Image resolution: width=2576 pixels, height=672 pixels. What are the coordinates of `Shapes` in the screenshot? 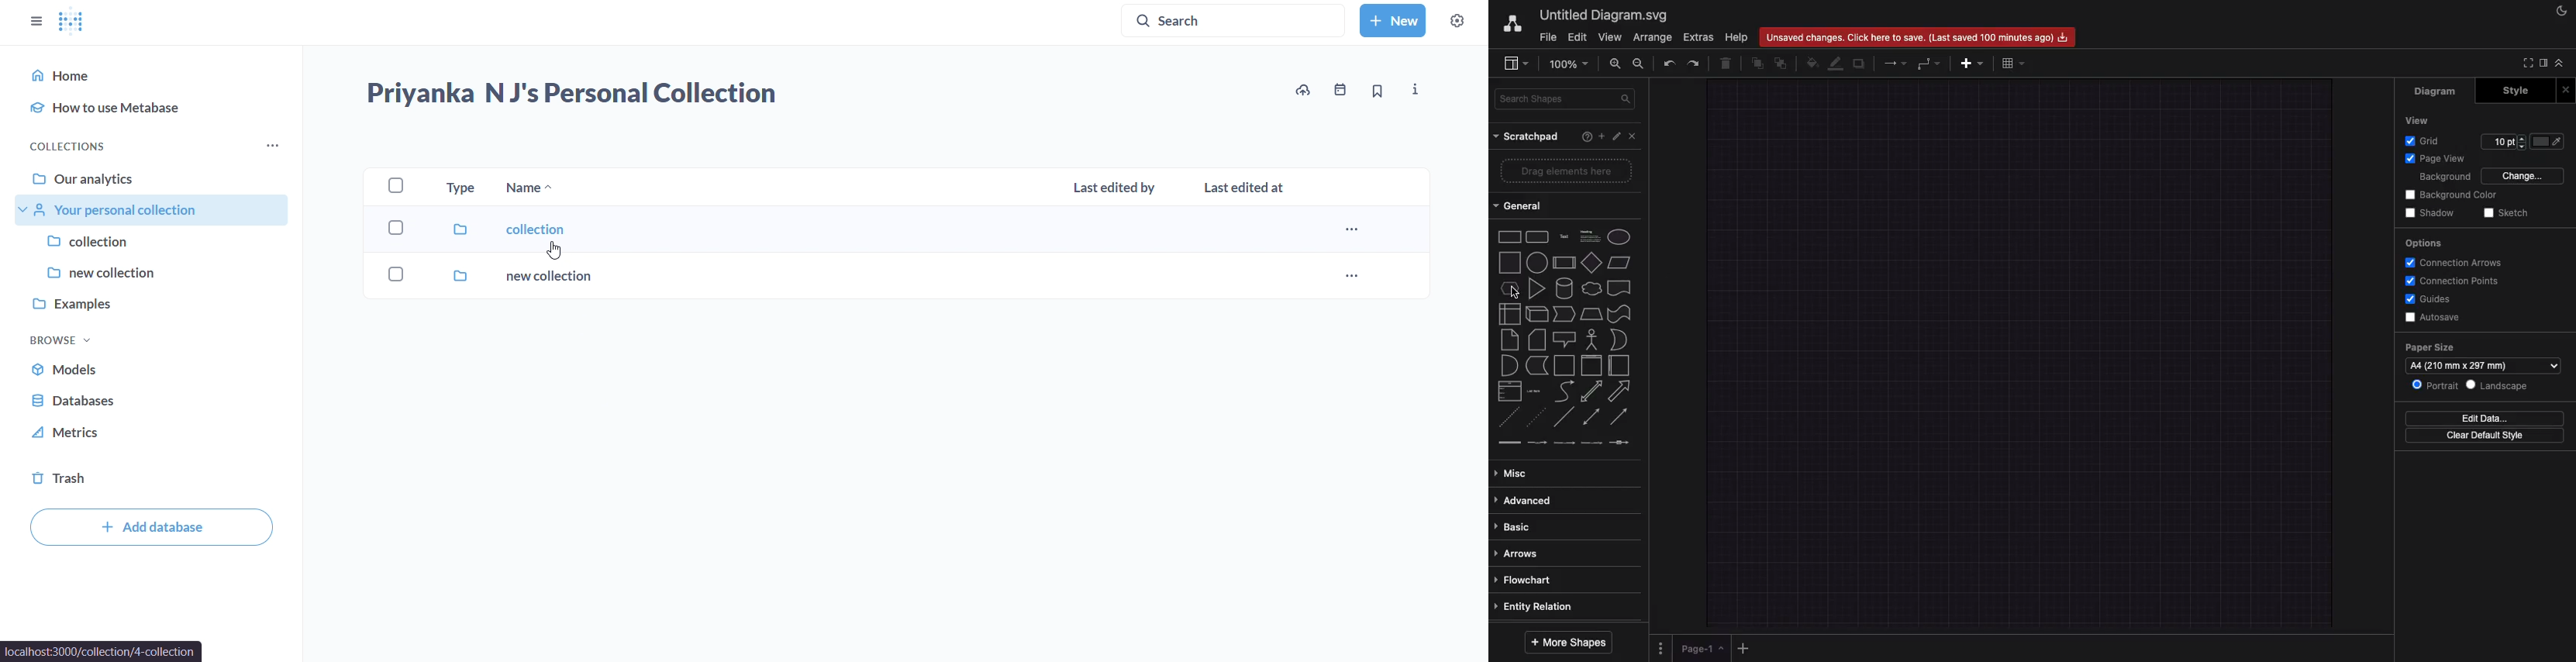 It's located at (1562, 337).